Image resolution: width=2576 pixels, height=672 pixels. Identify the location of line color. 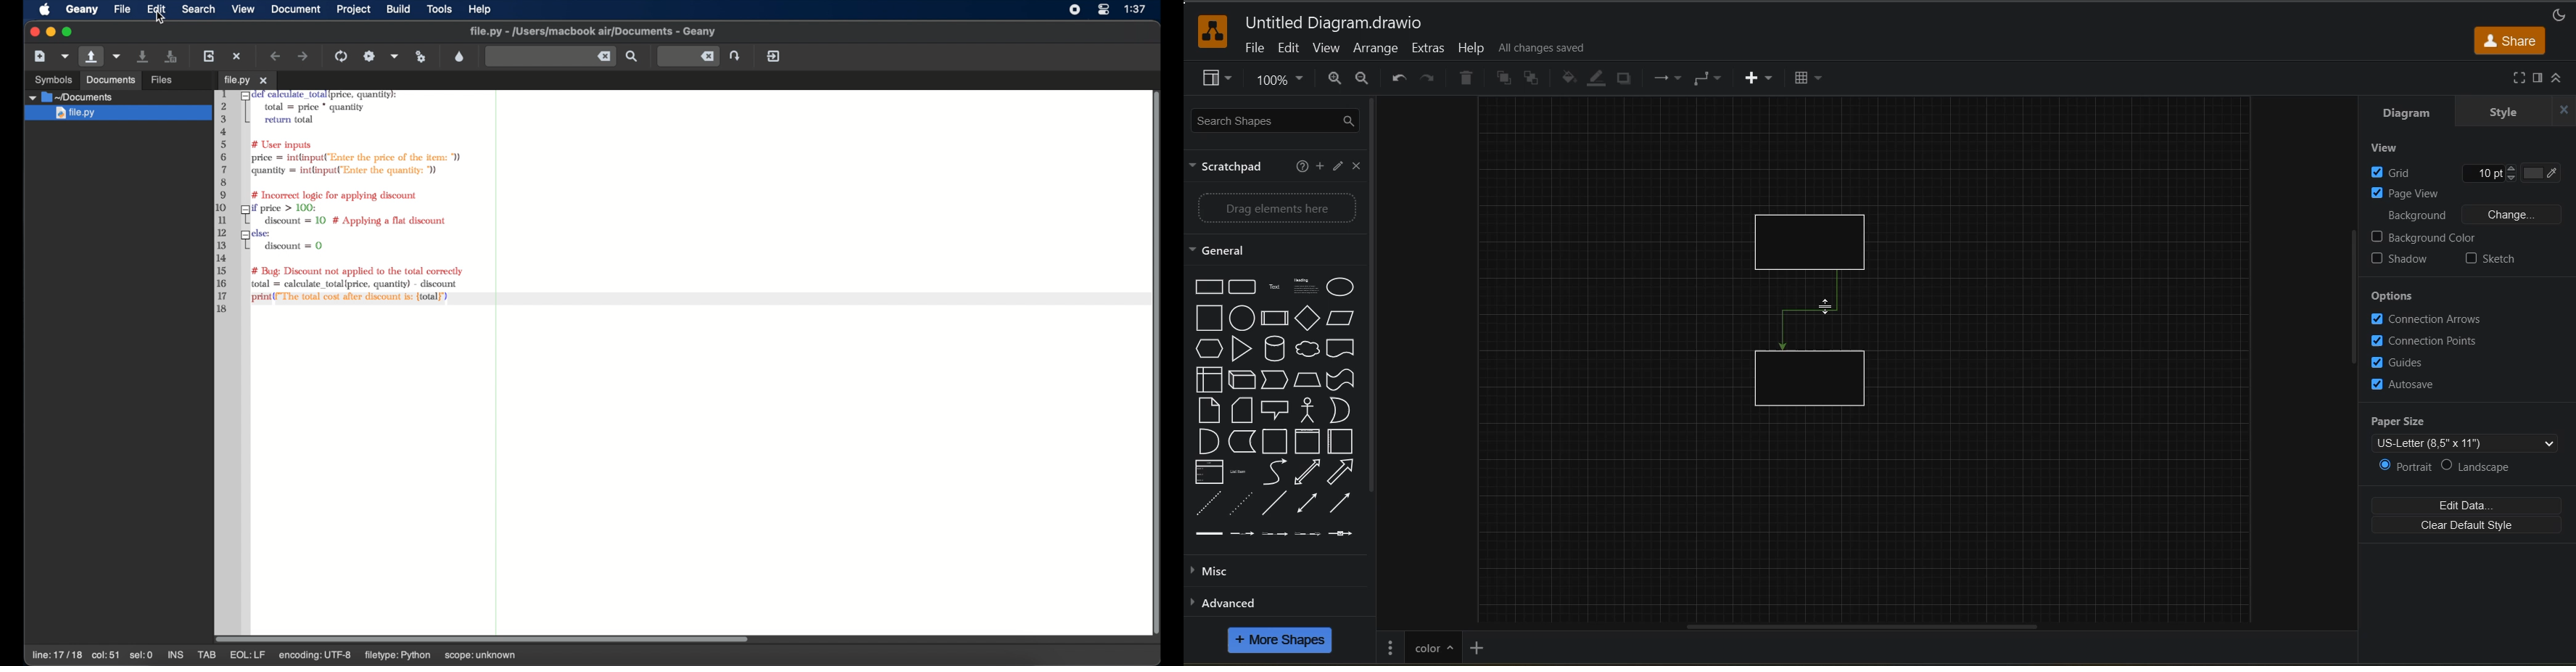
(1599, 78).